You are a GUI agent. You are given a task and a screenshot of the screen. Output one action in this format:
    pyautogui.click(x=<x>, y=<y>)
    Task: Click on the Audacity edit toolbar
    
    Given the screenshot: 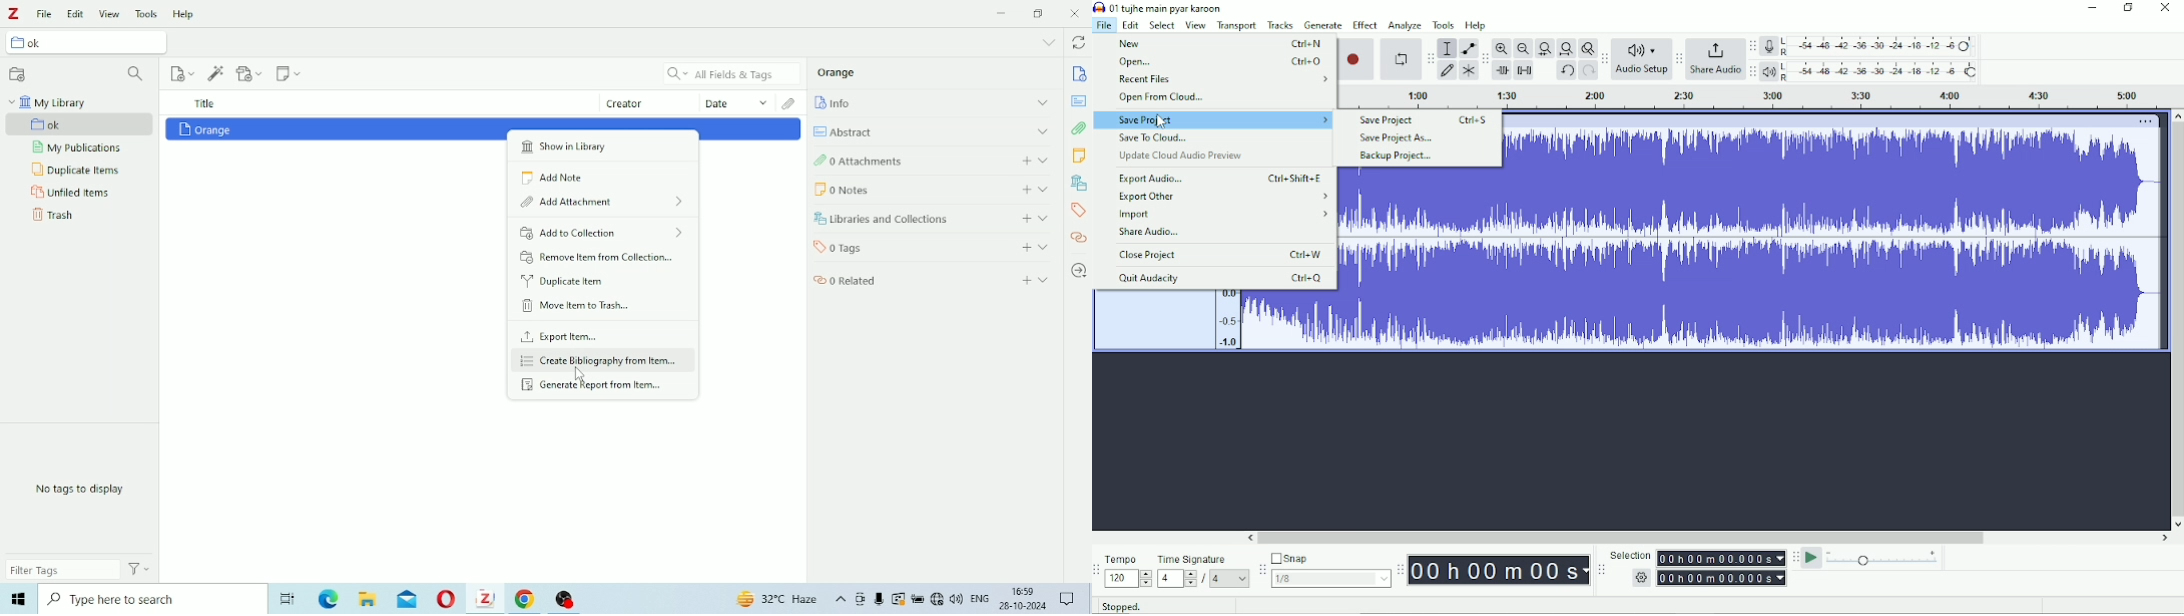 What is the action you would take?
    pyautogui.click(x=1484, y=60)
    